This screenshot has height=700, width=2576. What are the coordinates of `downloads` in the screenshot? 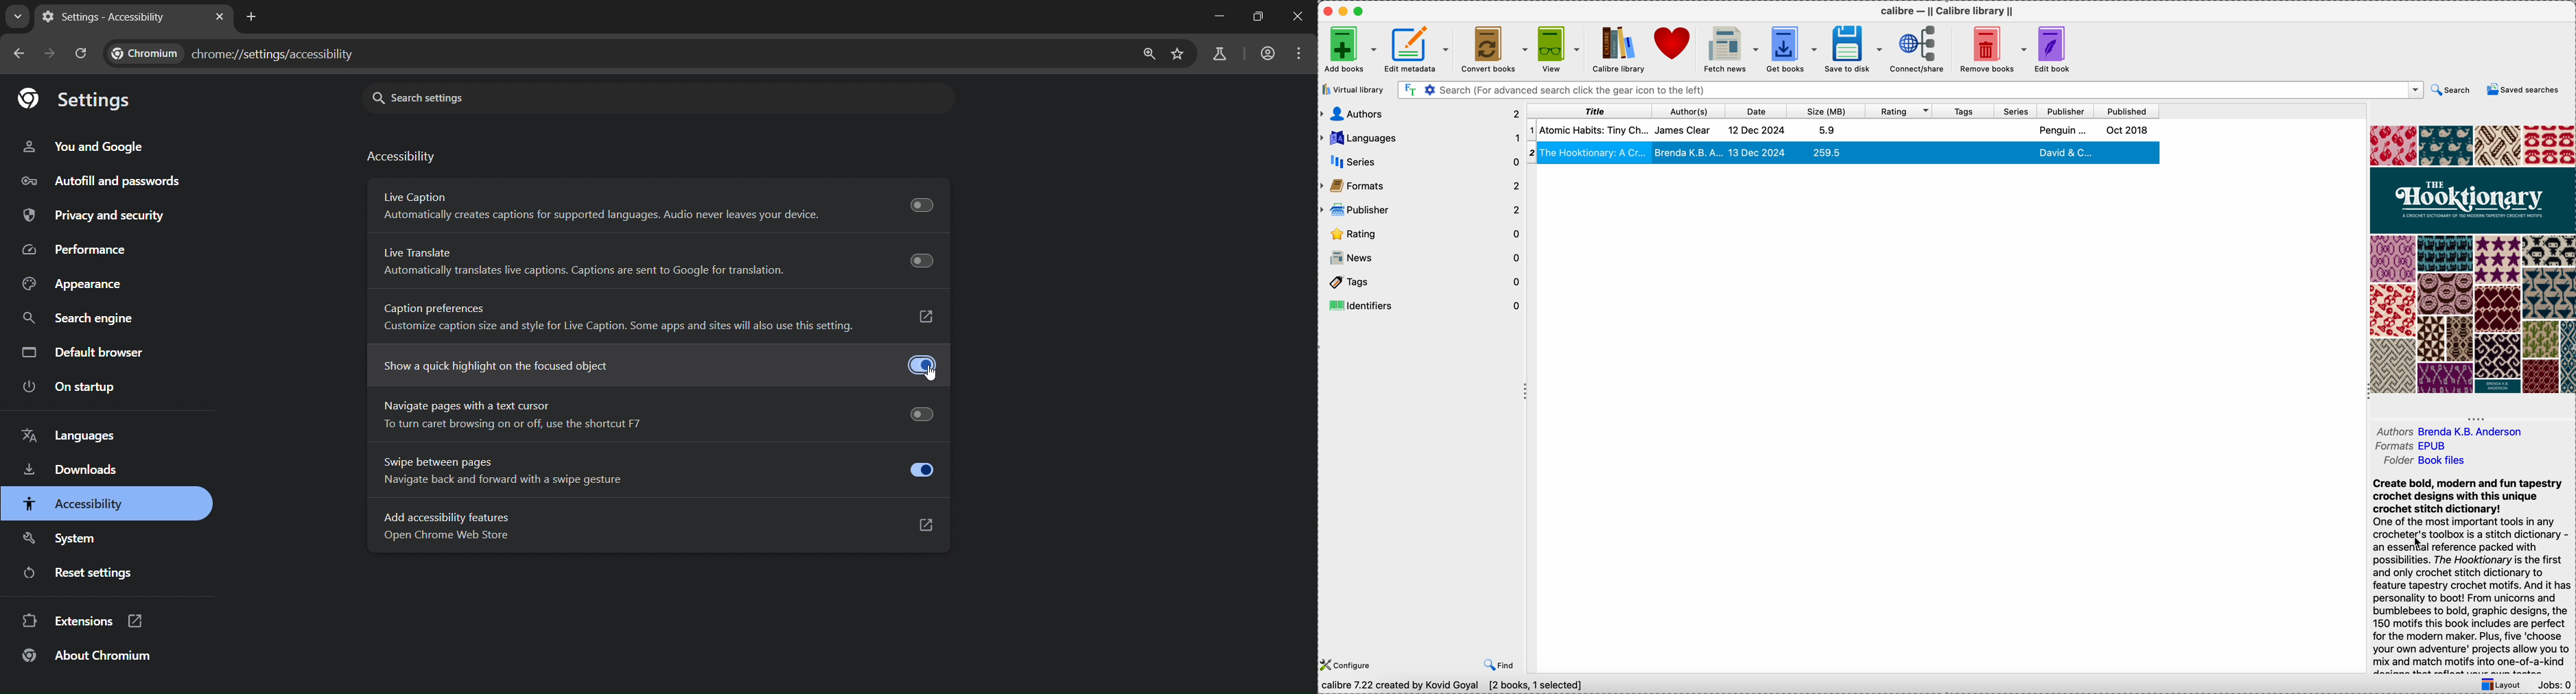 It's located at (73, 470).